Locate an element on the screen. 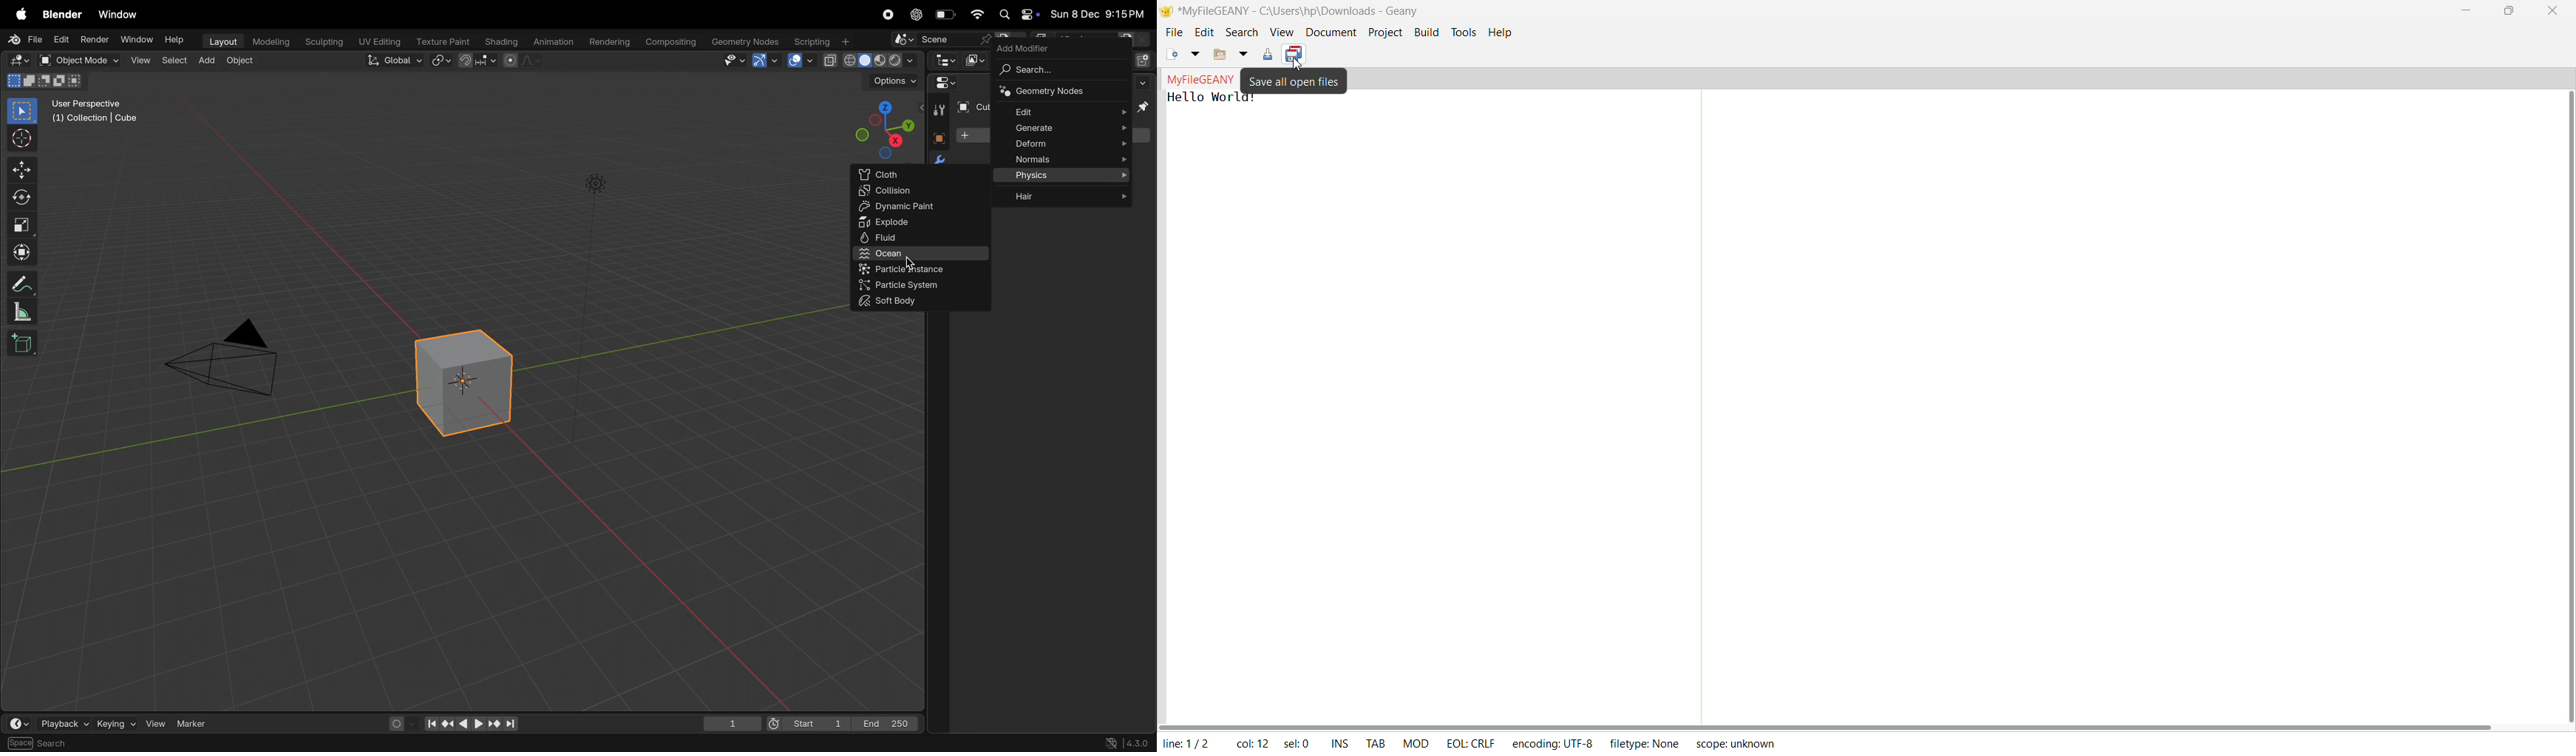  new collection is located at coordinates (1143, 59).